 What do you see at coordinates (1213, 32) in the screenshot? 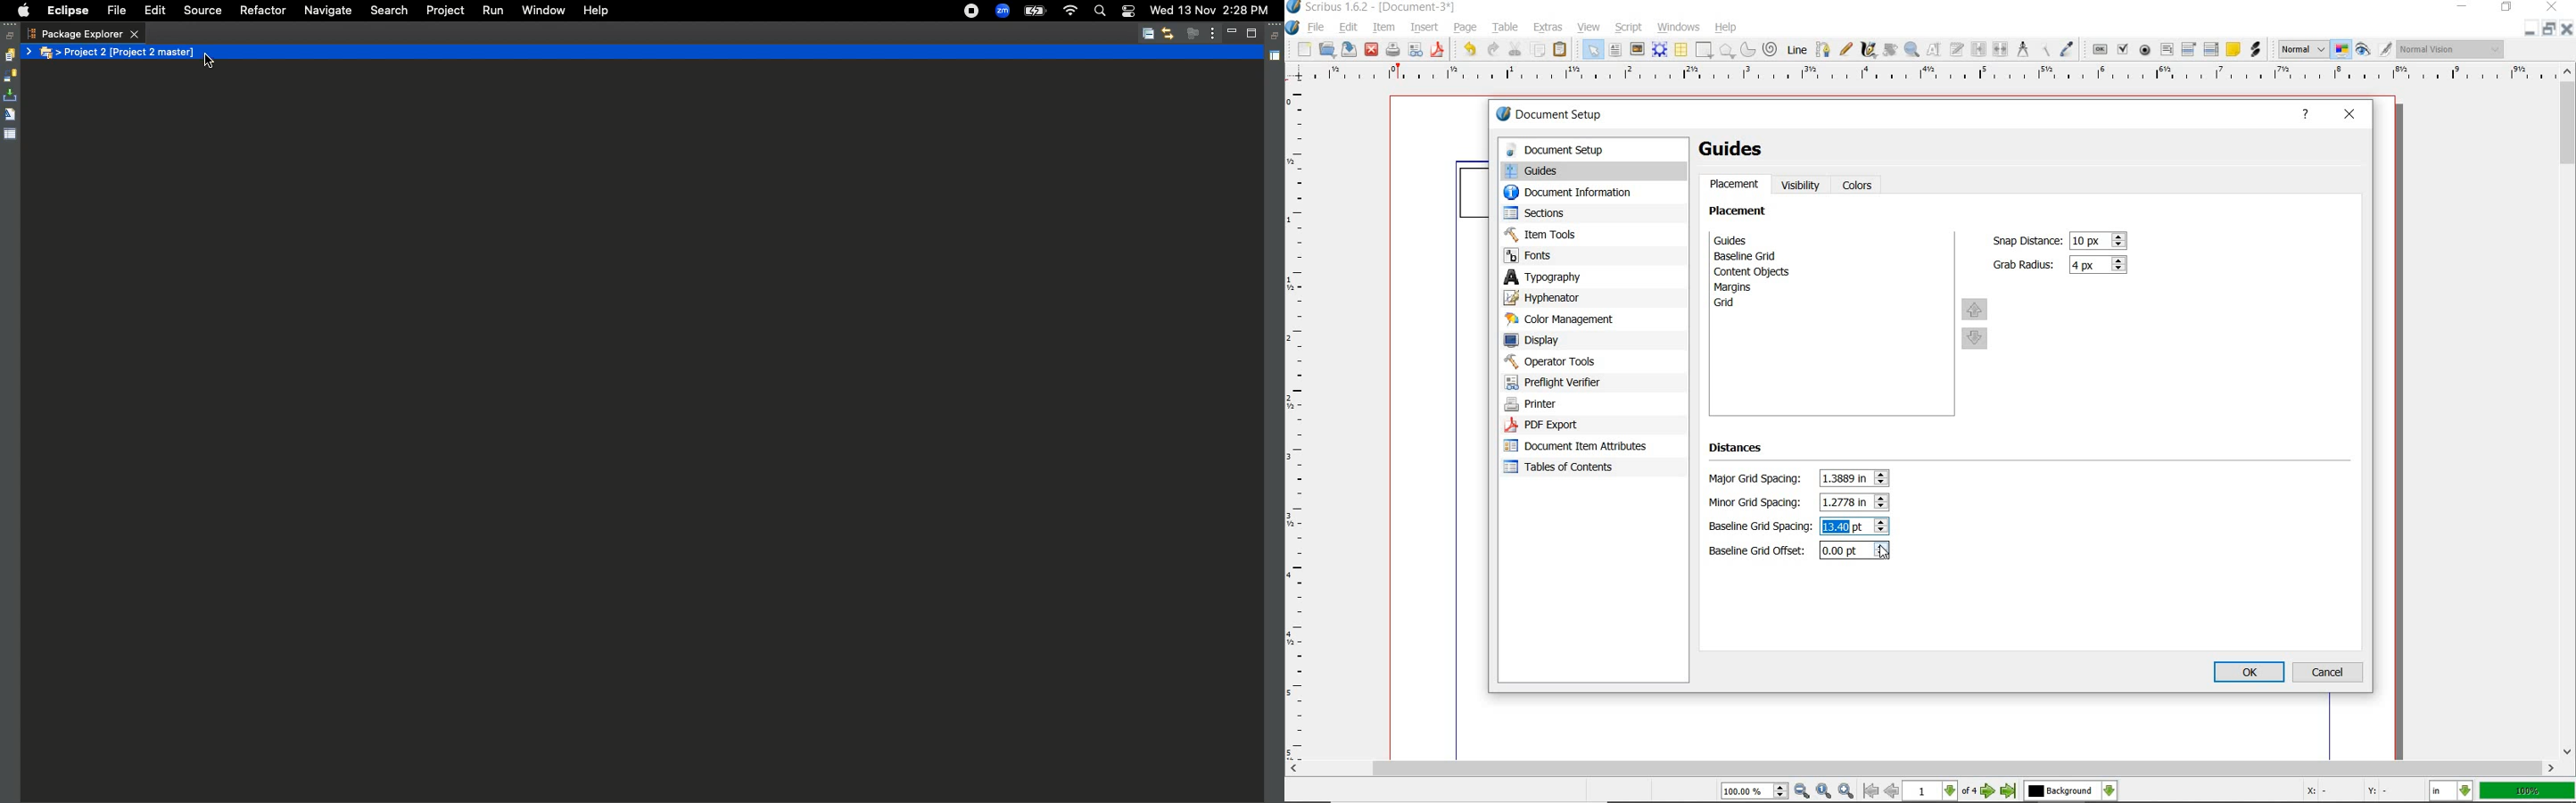
I see `View menu` at bounding box center [1213, 32].